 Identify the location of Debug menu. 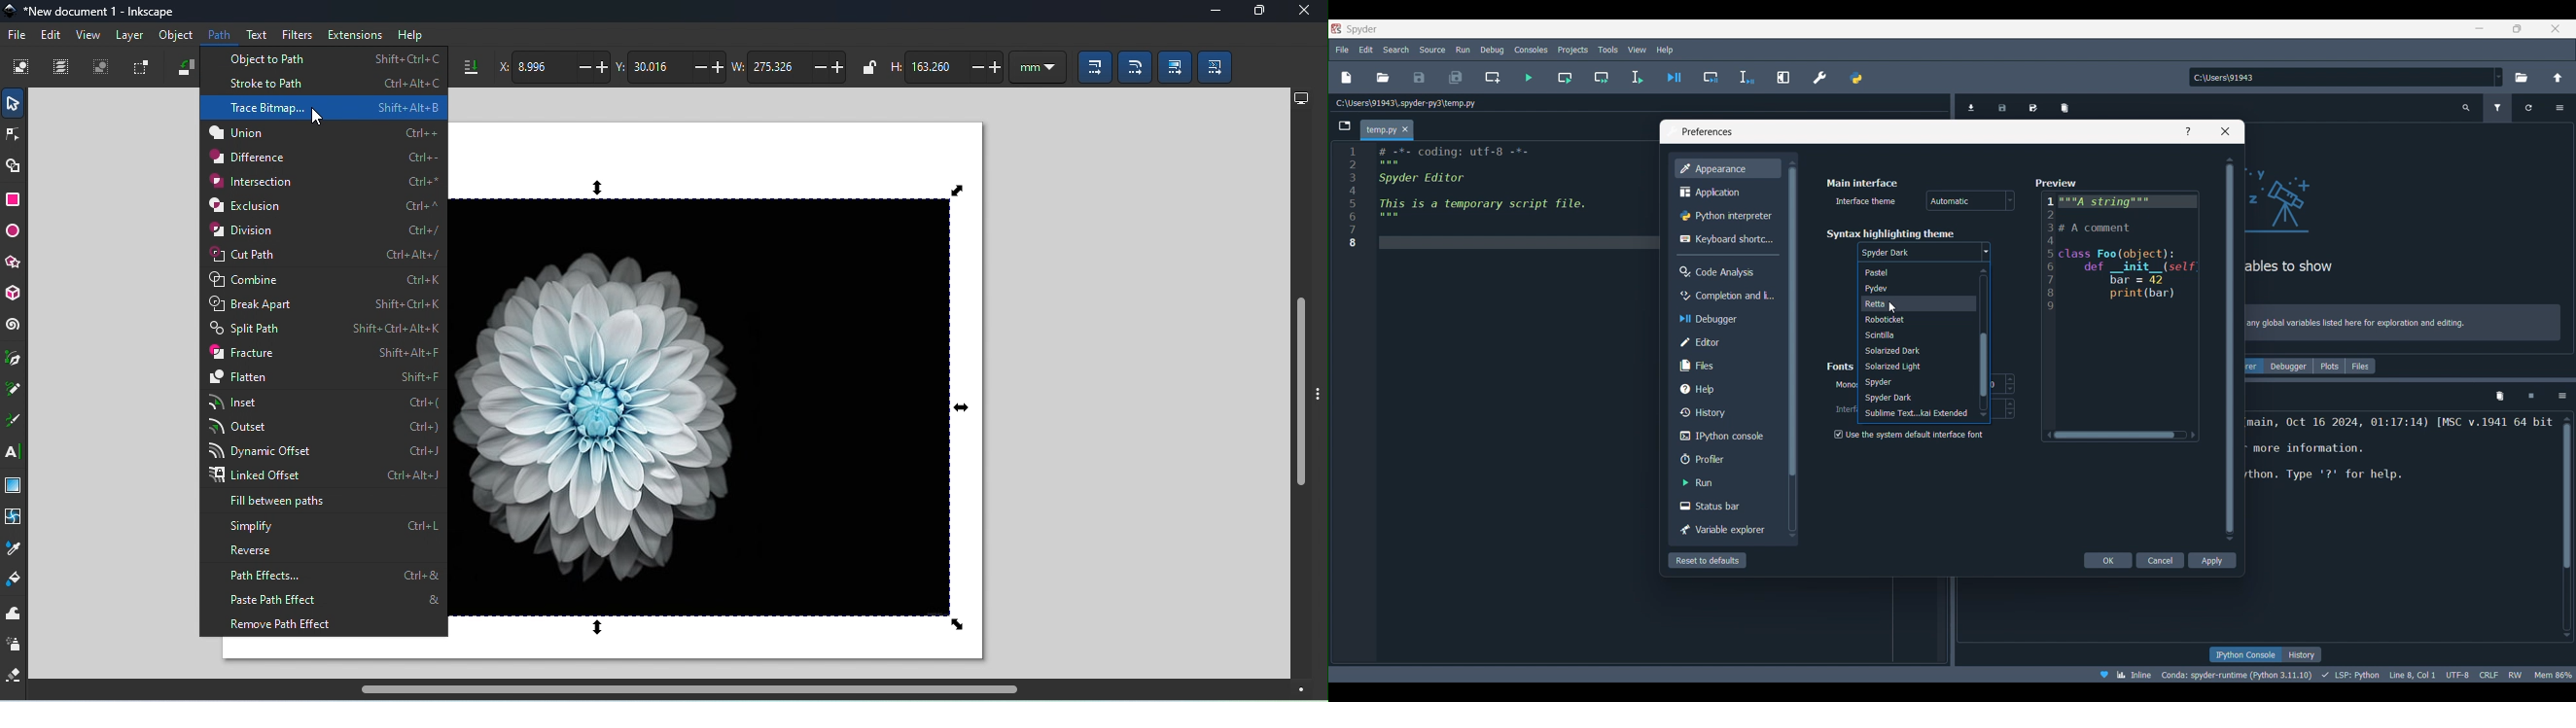
(1492, 49).